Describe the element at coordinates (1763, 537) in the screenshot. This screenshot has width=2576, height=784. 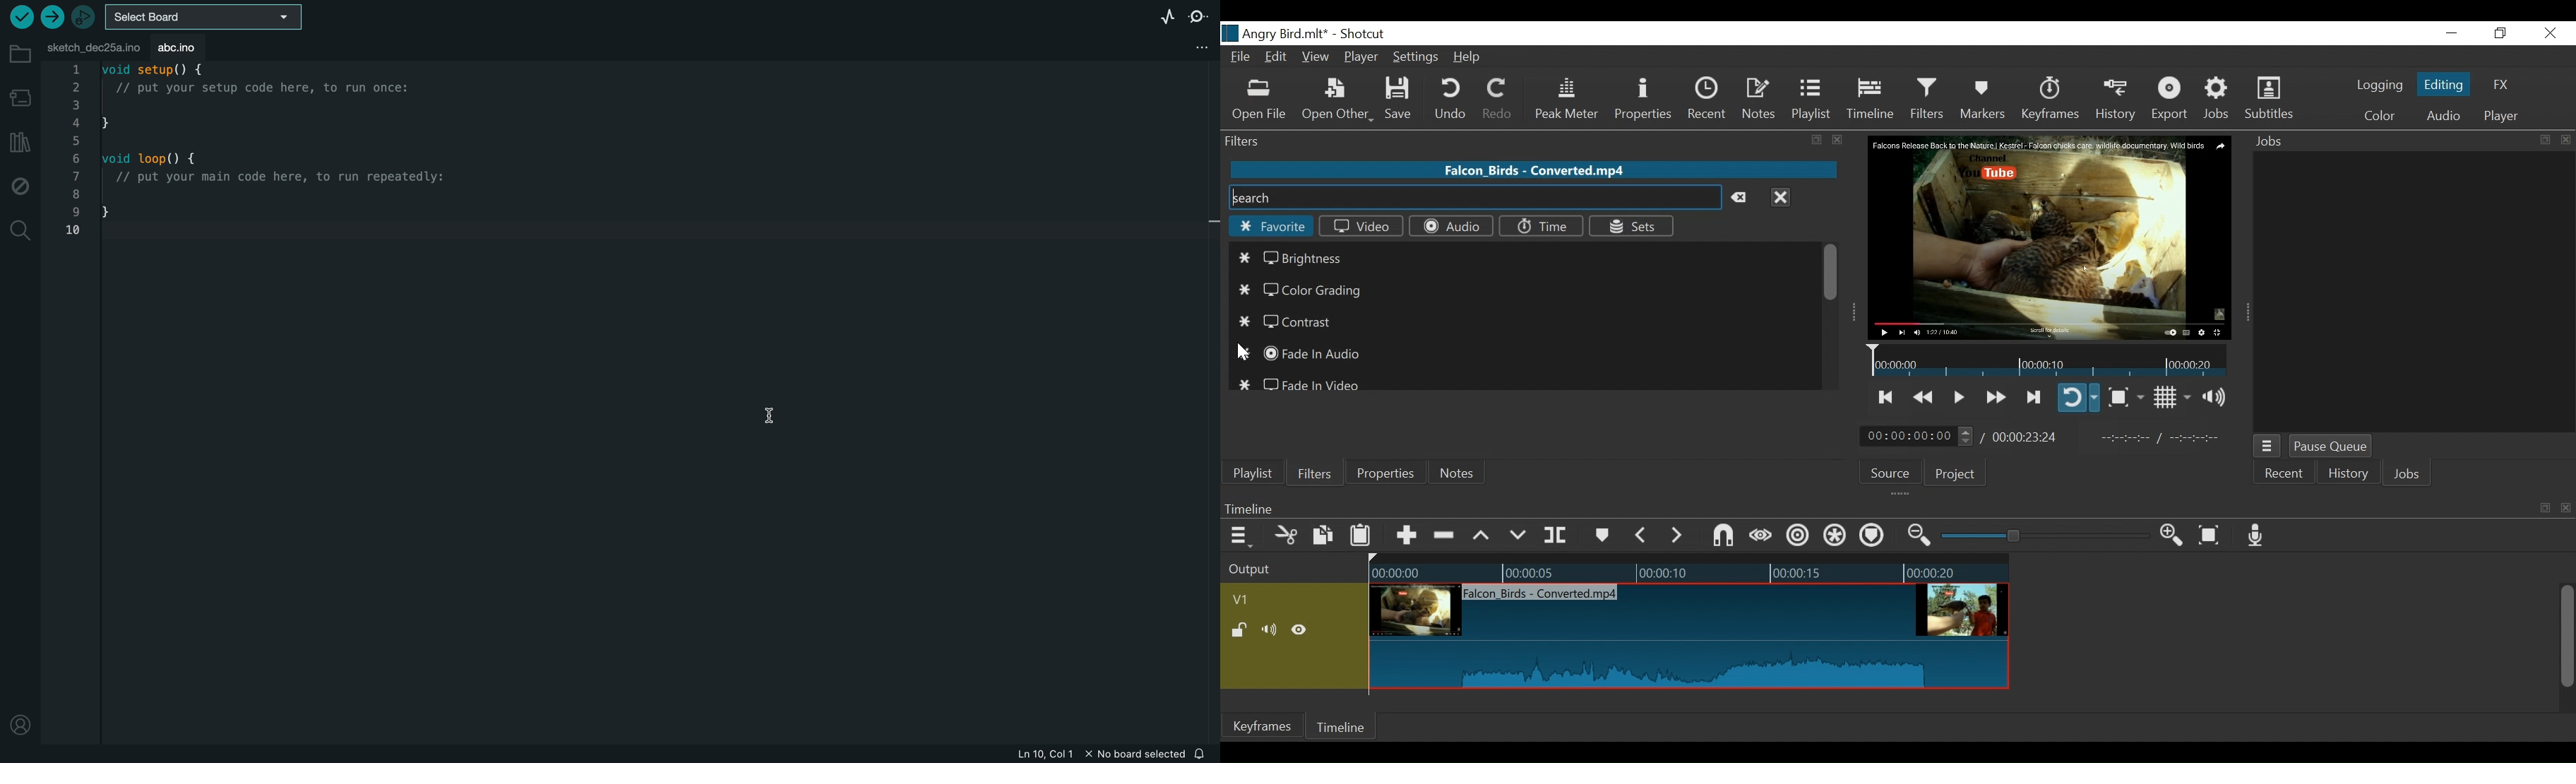
I see `Scrub while dragging` at that location.